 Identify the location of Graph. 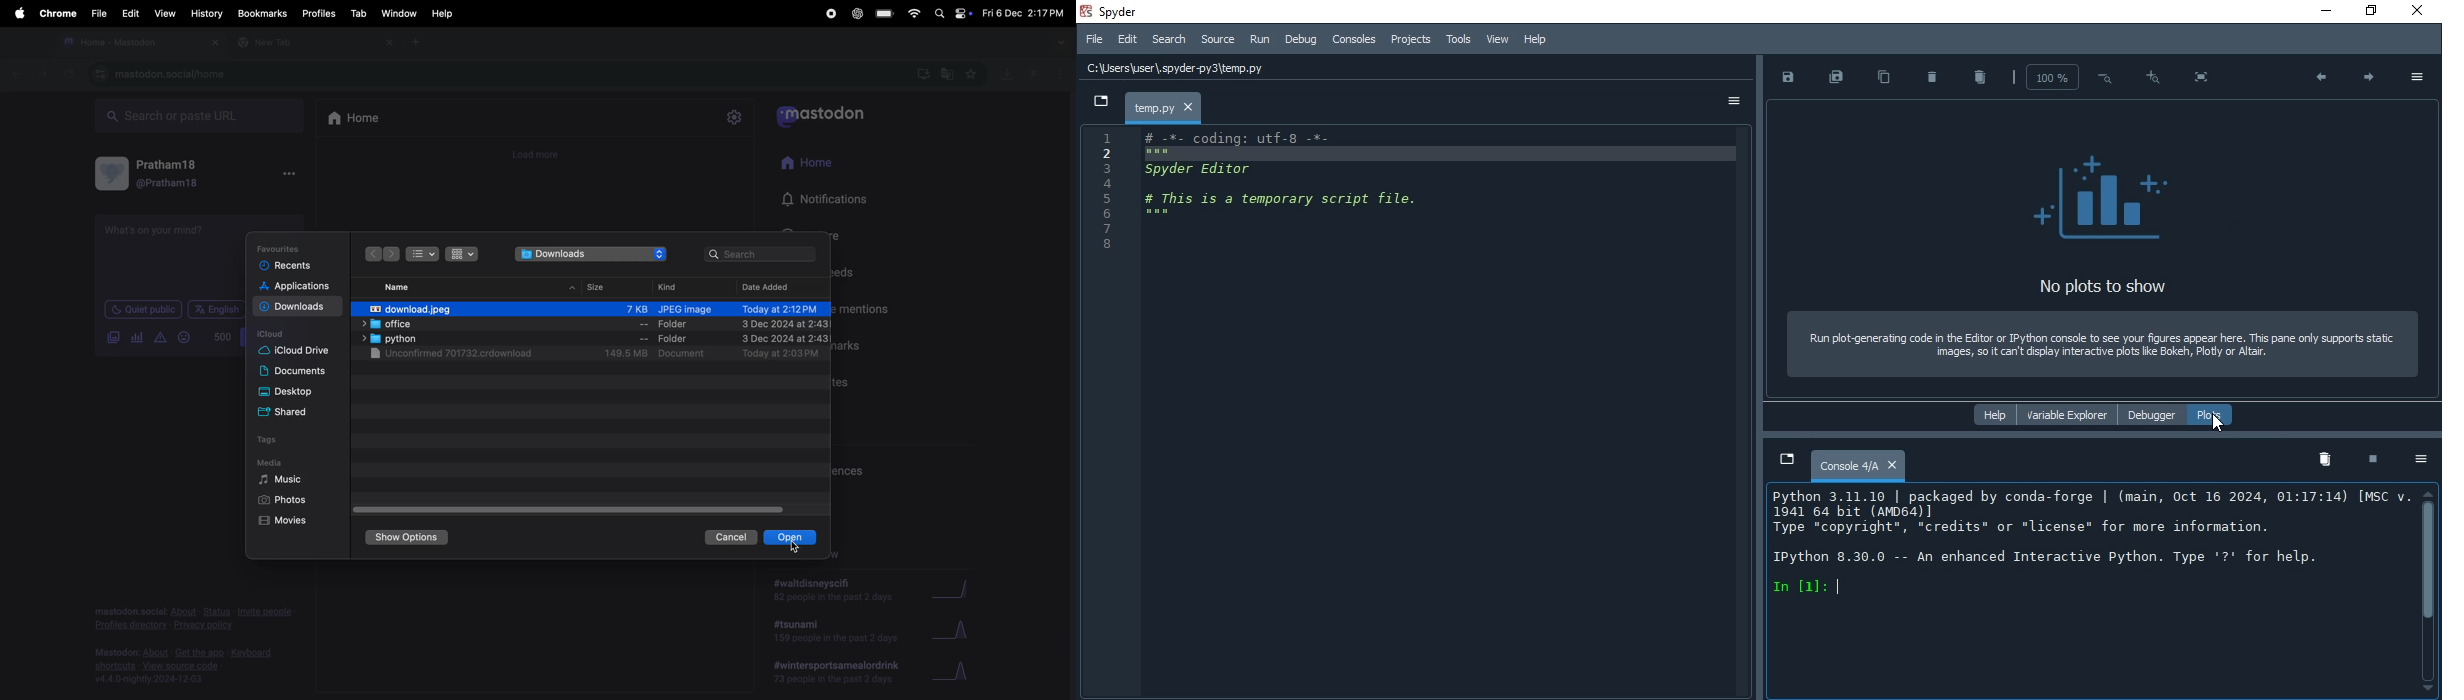
(964, 669).